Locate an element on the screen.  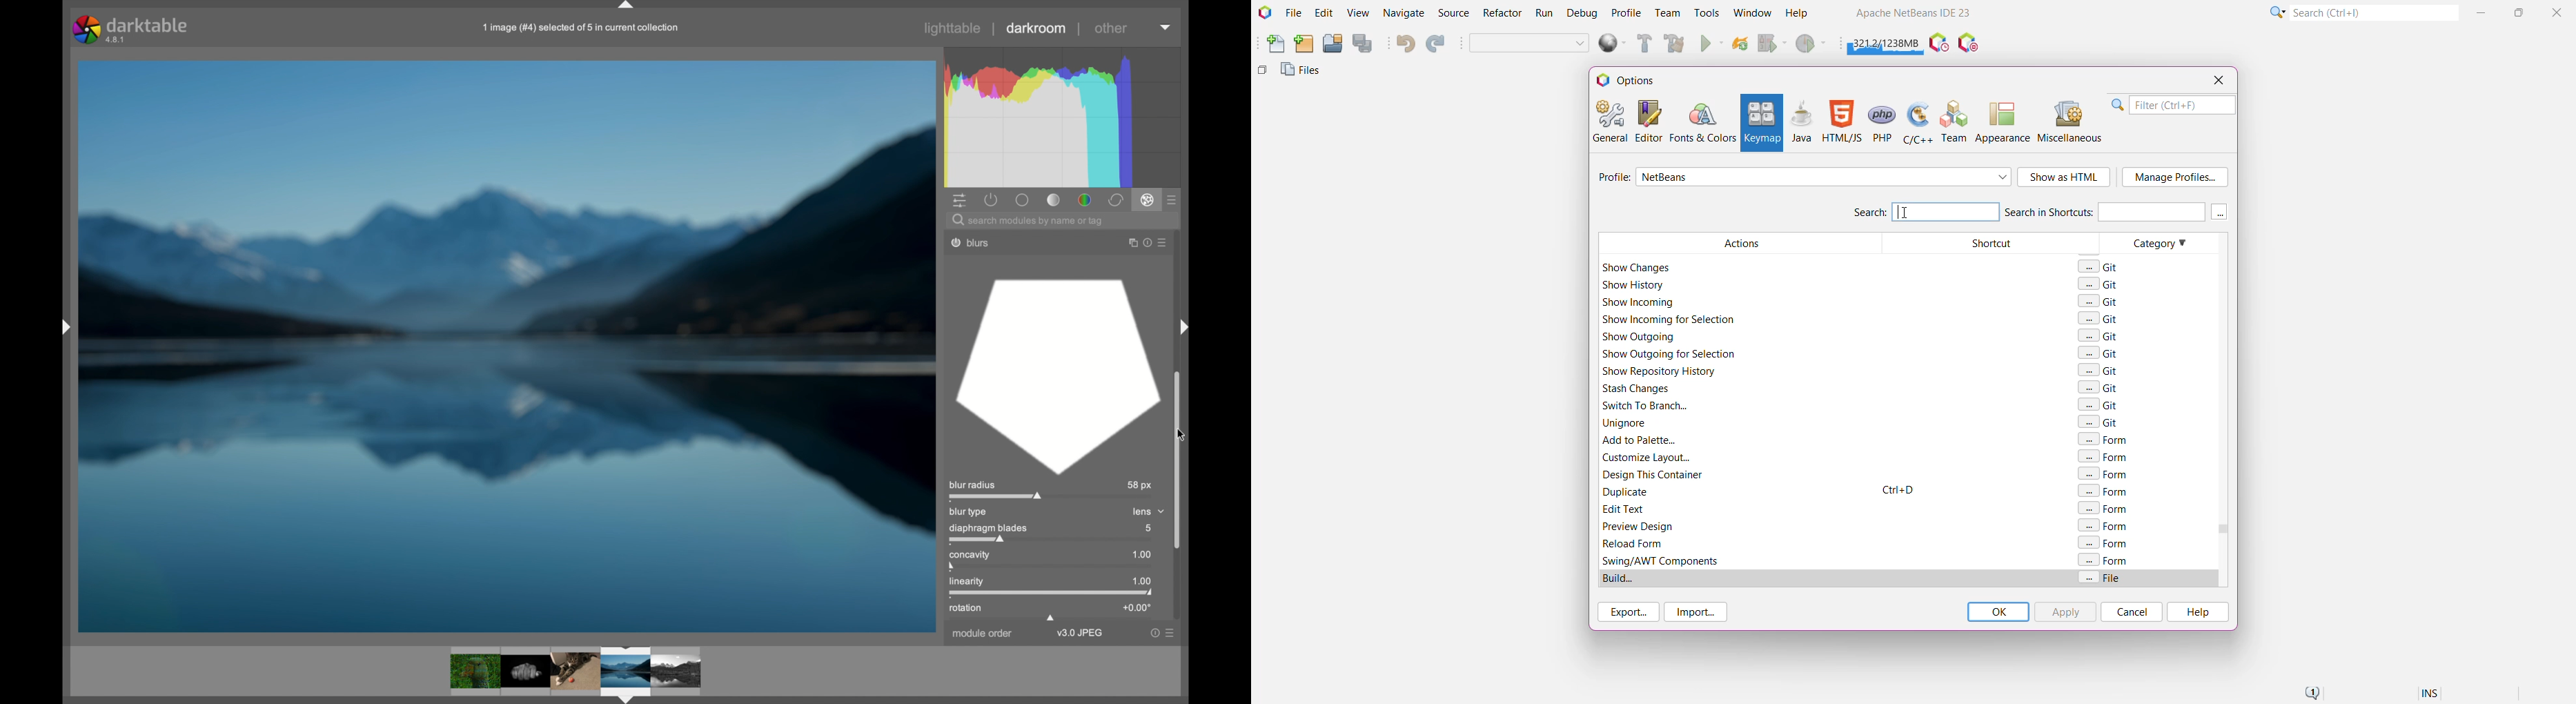
1 image (#4) selected of § in current collection is located at coordinates (580, 27).